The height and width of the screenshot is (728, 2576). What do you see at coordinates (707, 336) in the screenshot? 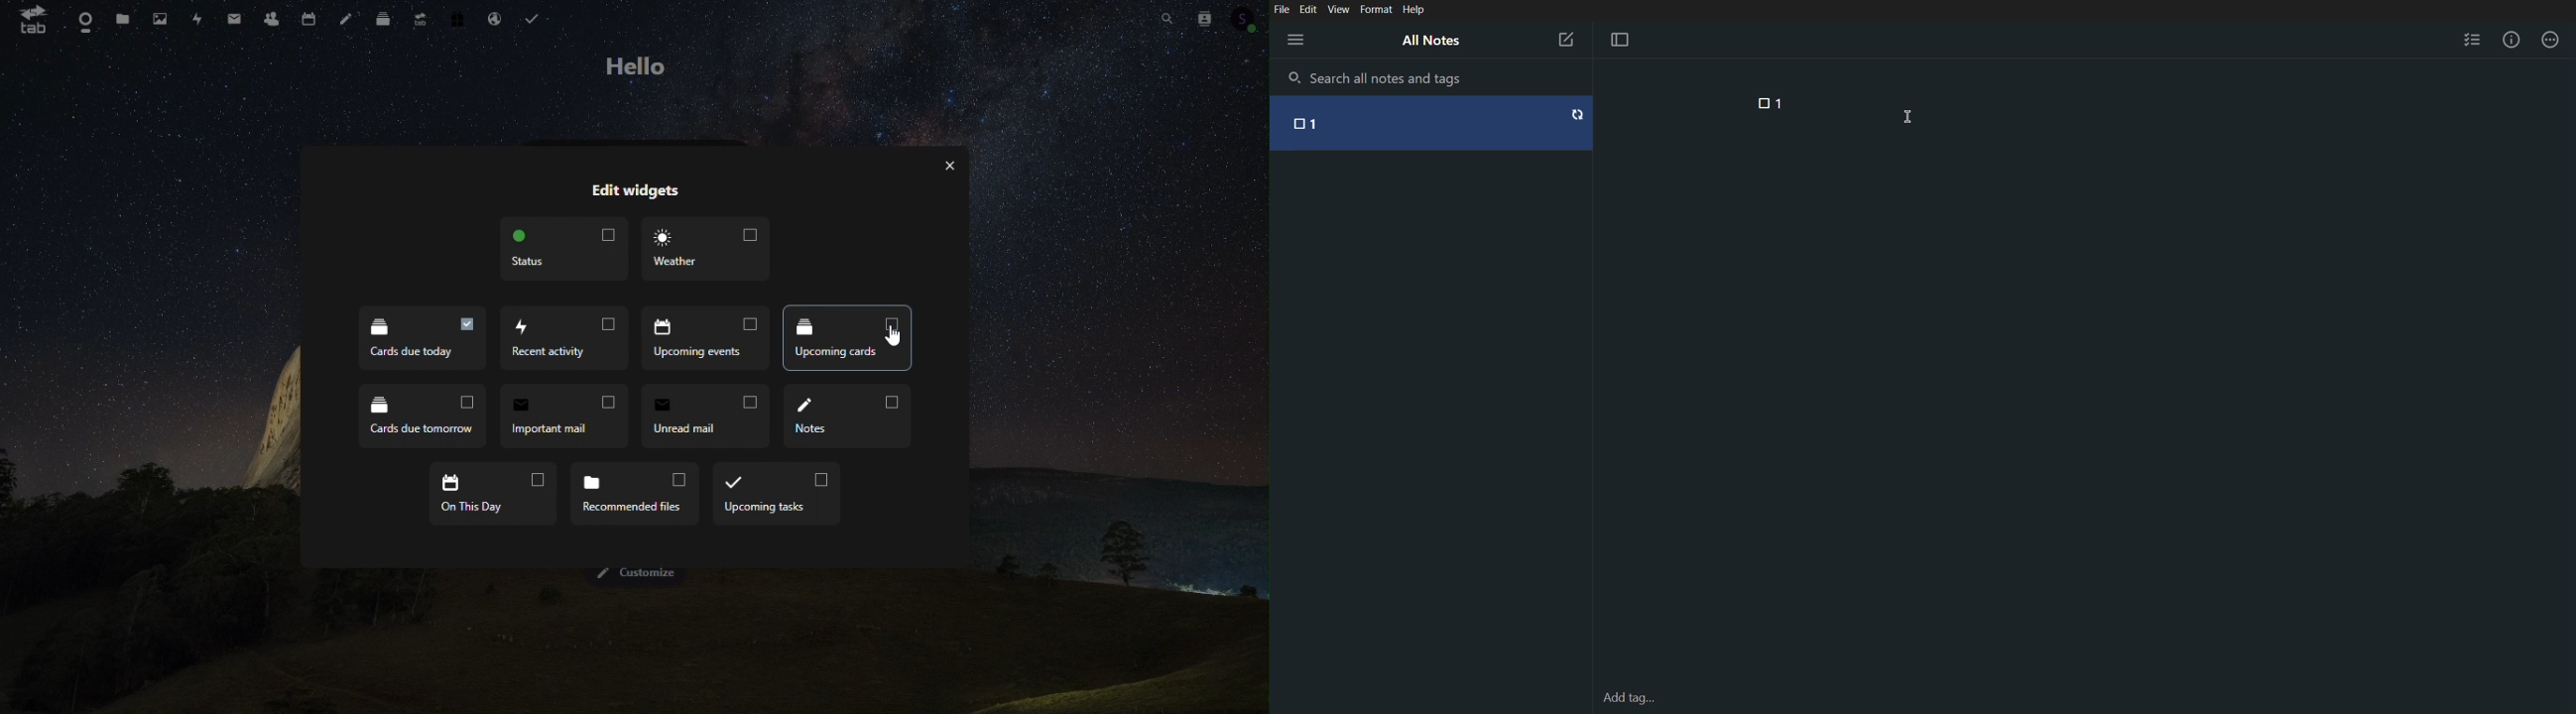
I see `Upcoming events` at bounding box center [707, 336].